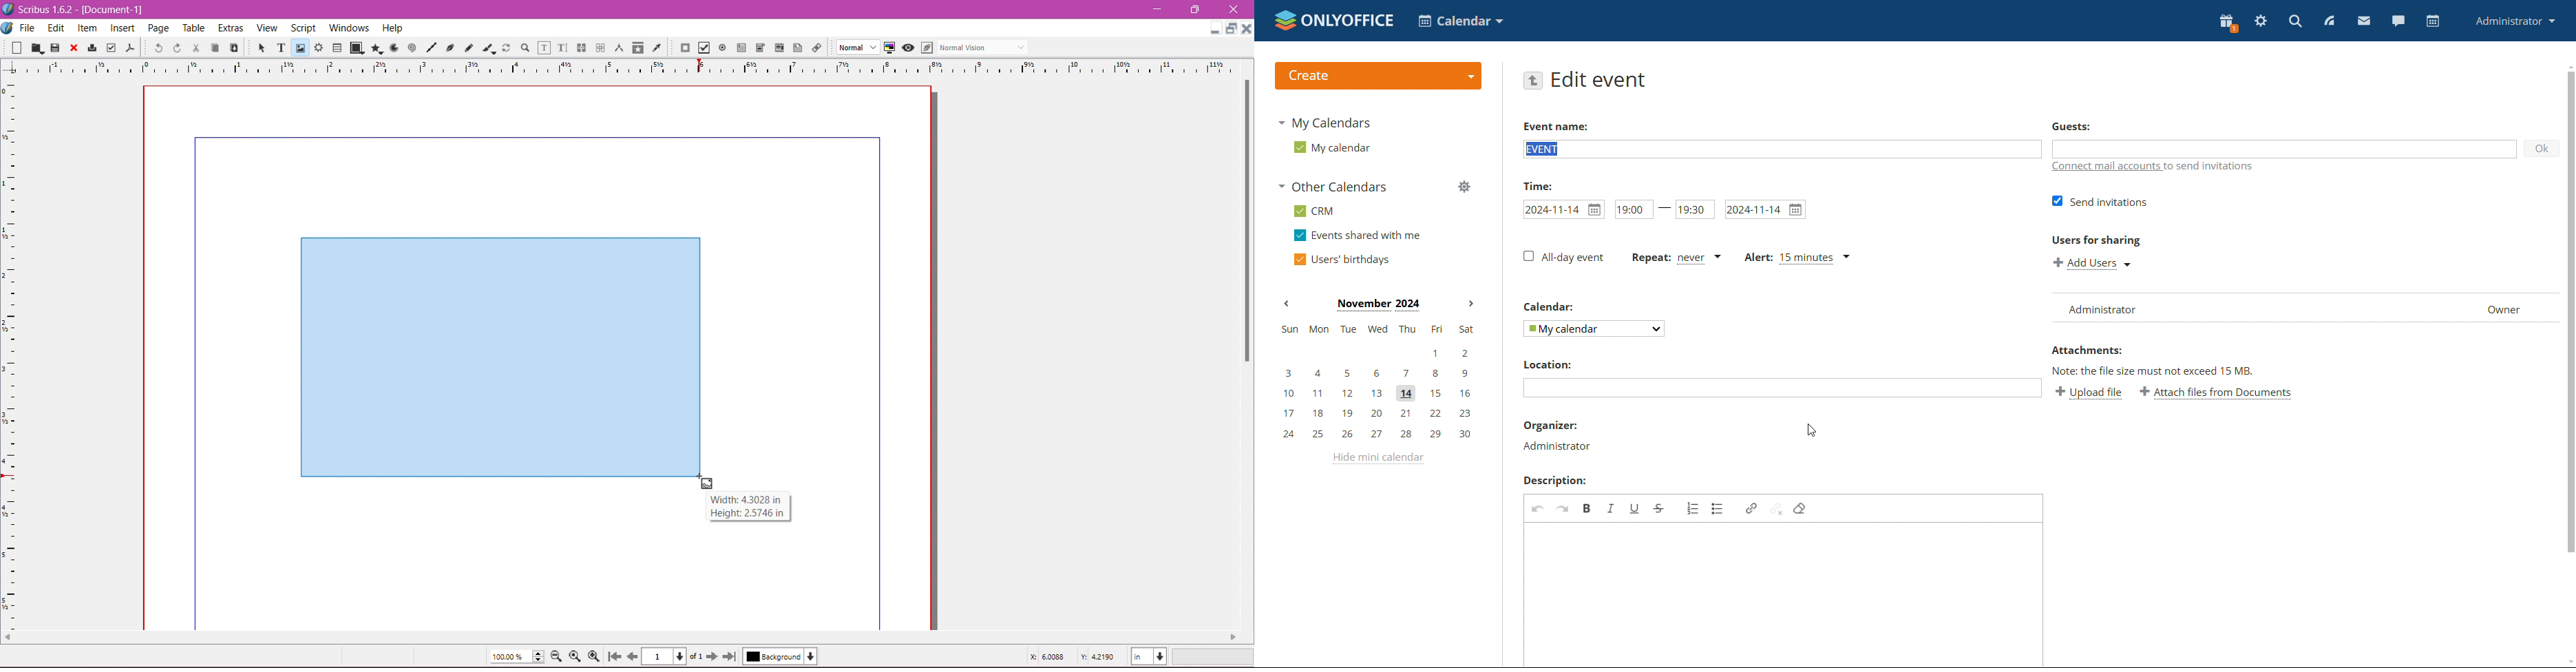 The width and height of the screenshot is (2576, 672). What do you see at coordinates (301, 48) in the screenshot?
I see `Image Frame` at bounding box center [301, 48].